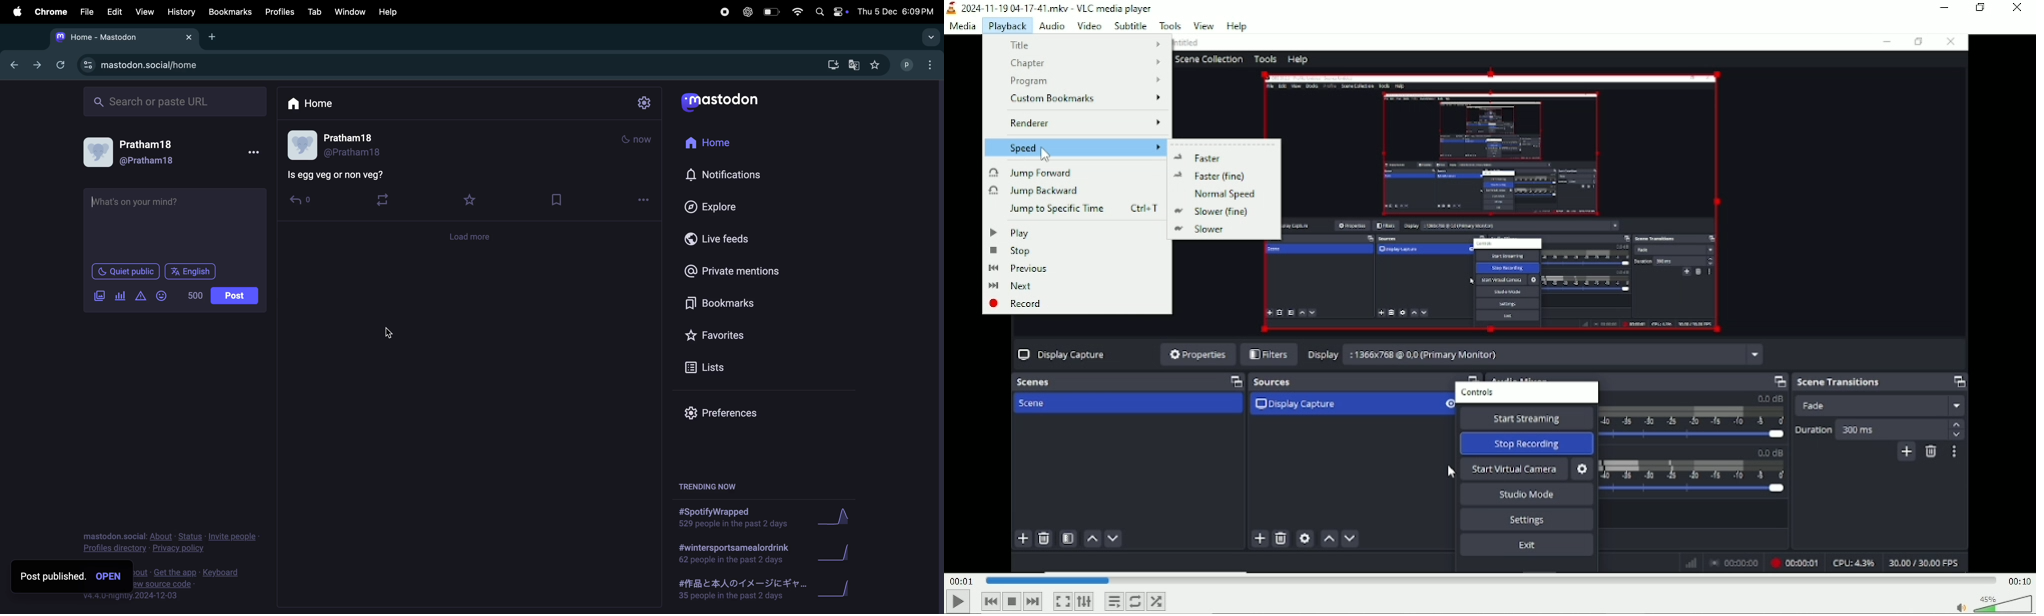 Image resolution: width=2044 pixels, height=616 pixels. Describe the element at coordinates (115, 12) in the screenshot. I see `edit` at that location.